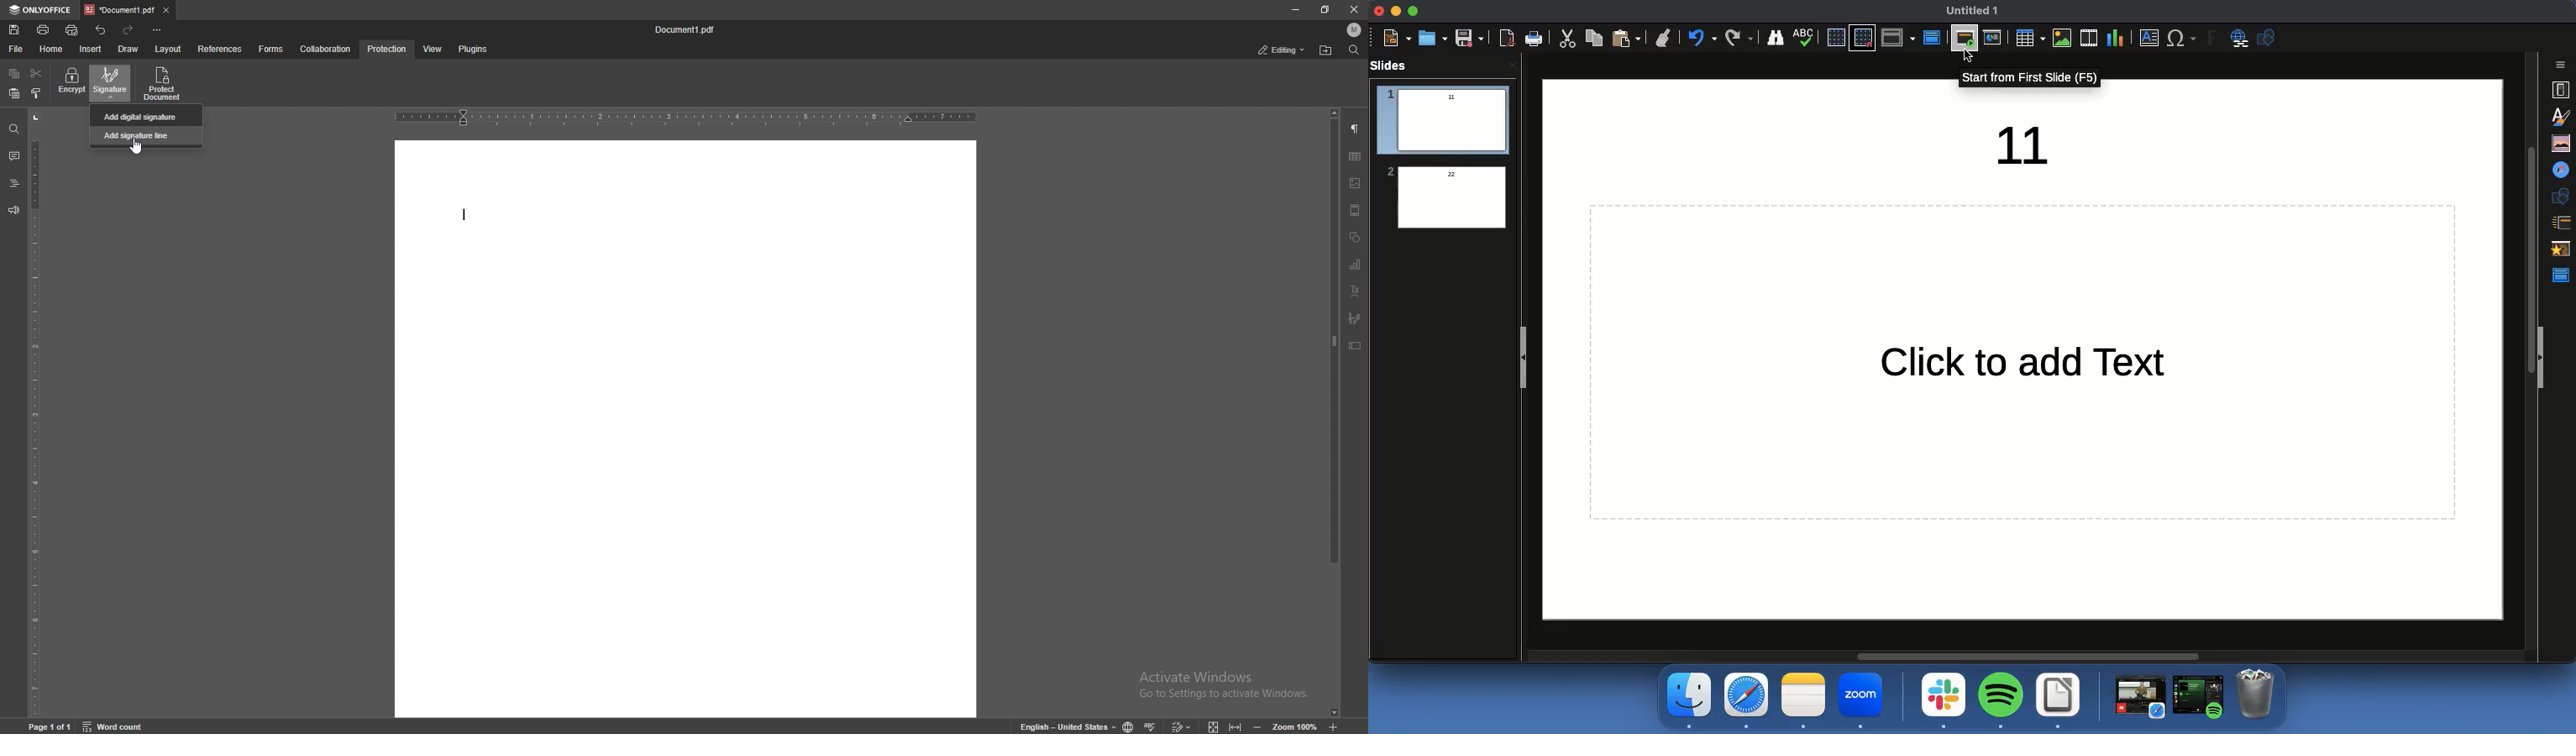  What do you see at coordinates (1522, 359) in the screenshot?
I see `Collapse` at bounding box center [1522, 359].